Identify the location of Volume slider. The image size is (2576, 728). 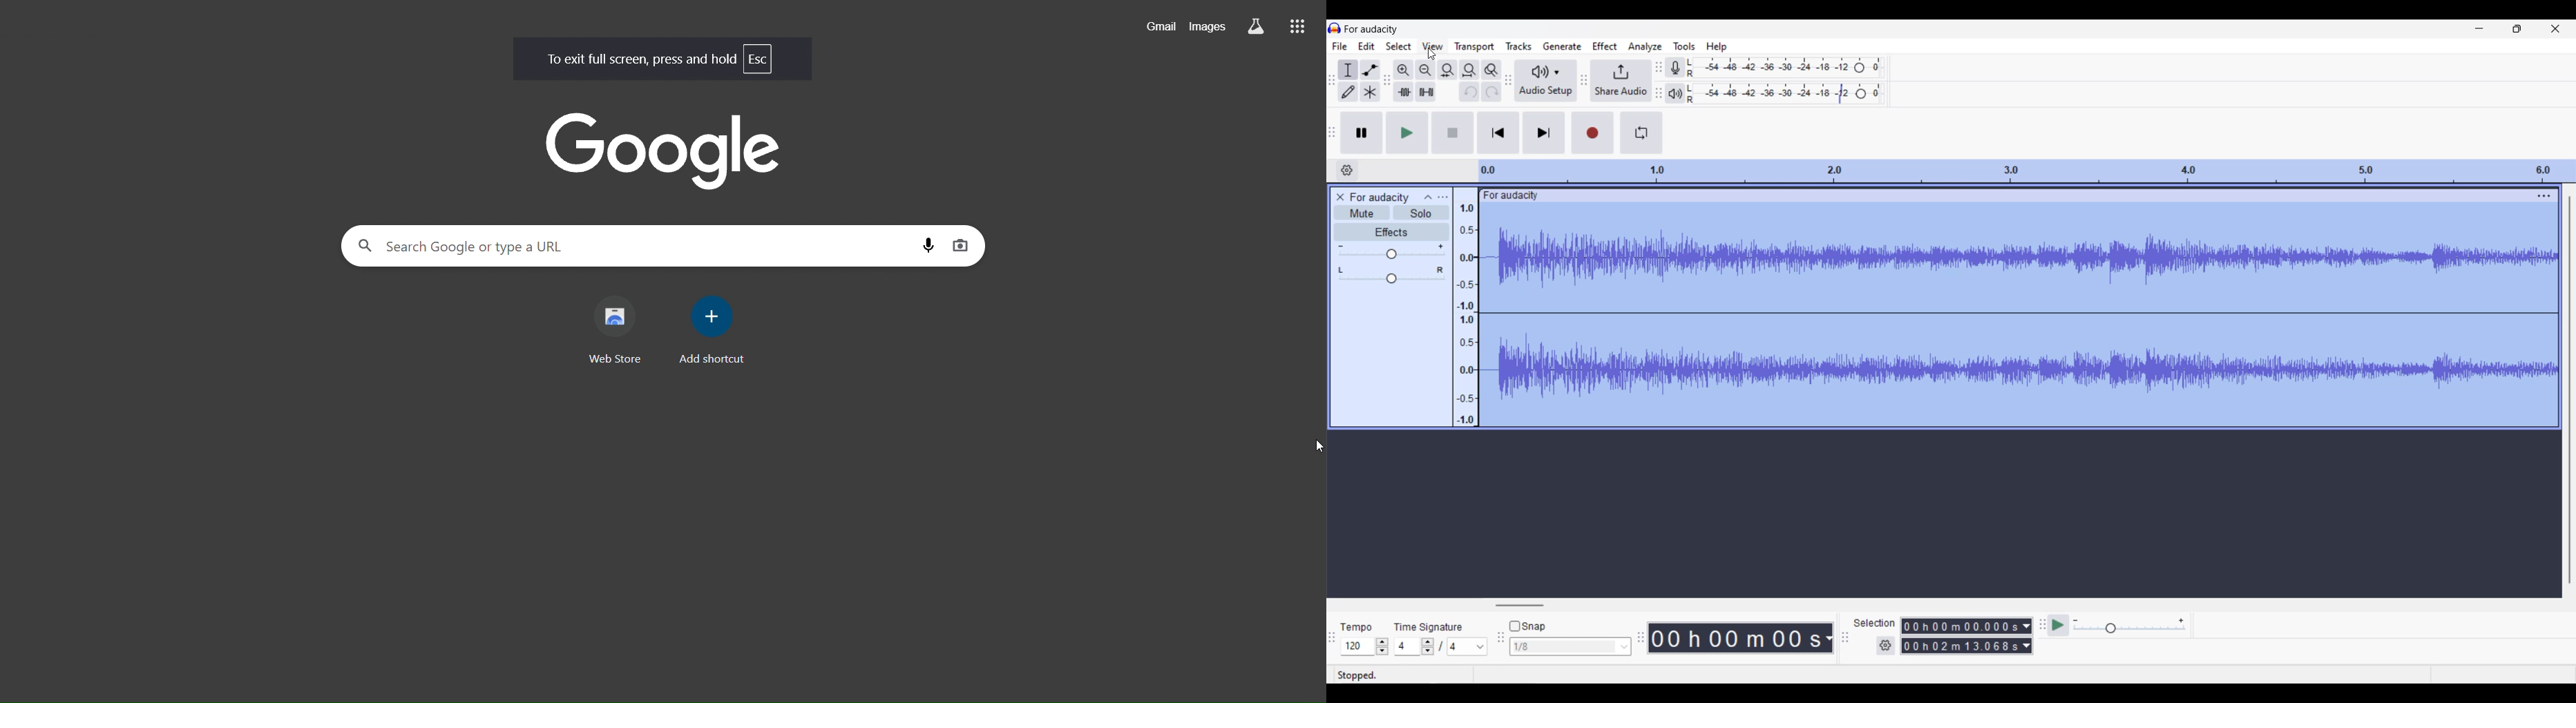
(1391, 252).